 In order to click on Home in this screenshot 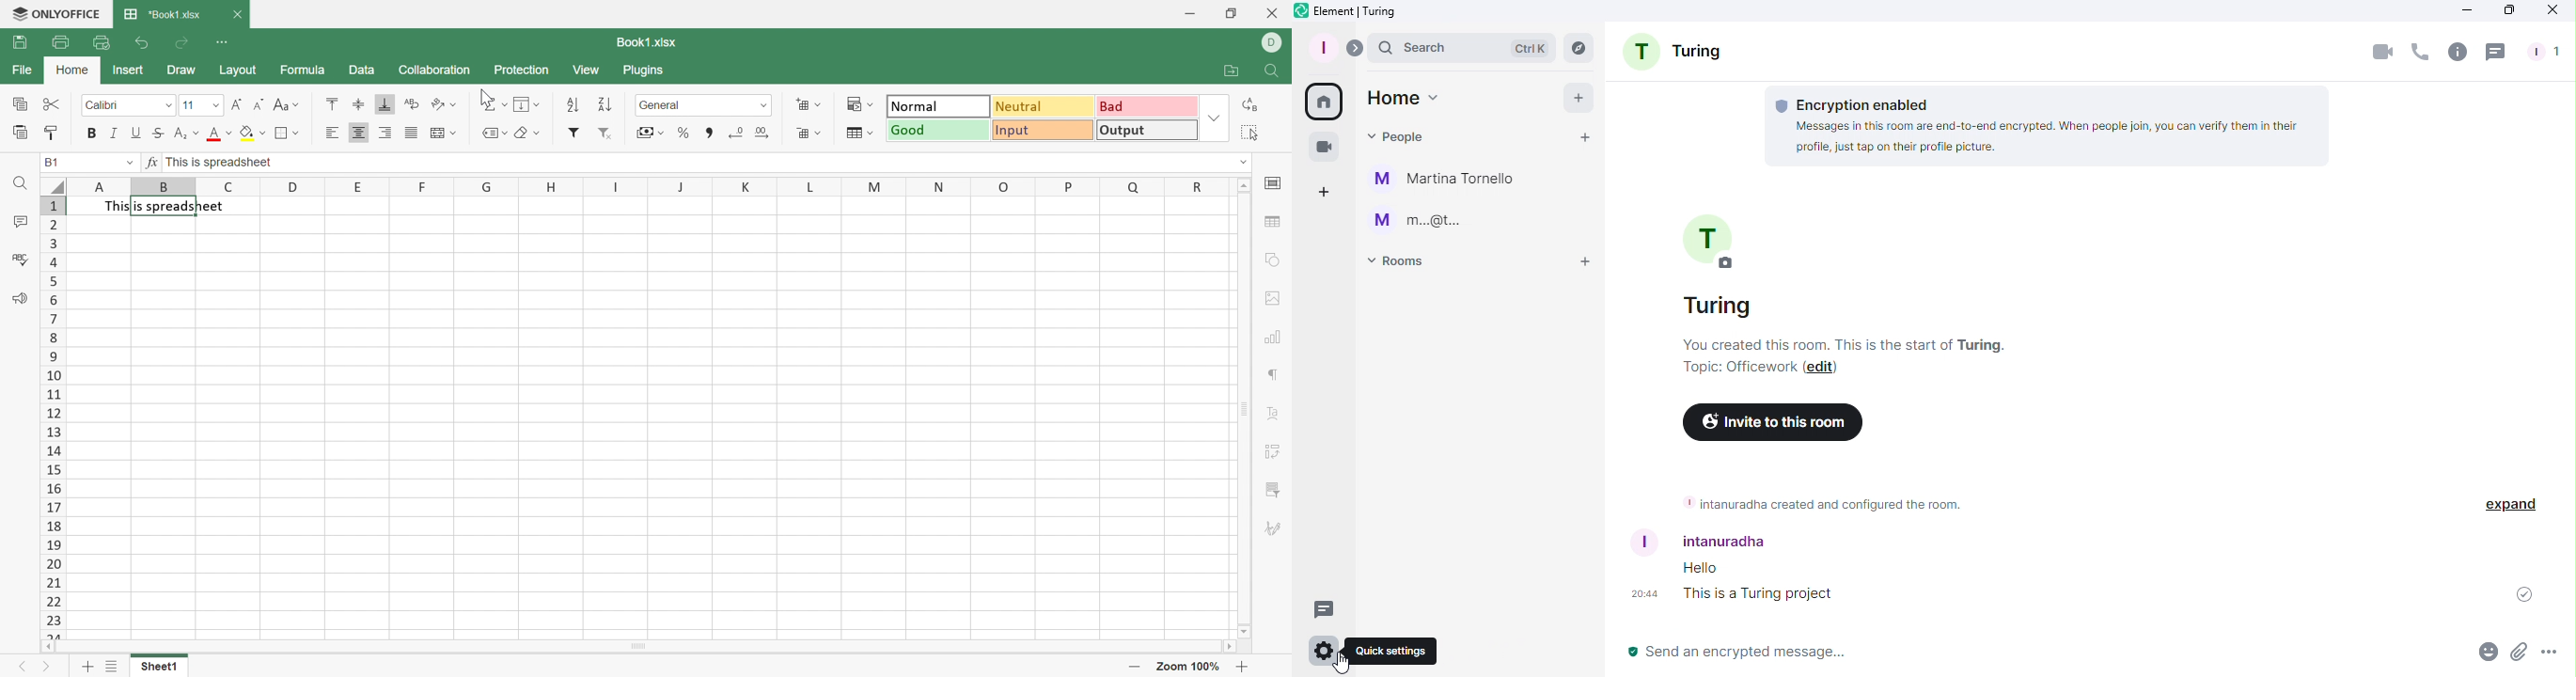, I will do `click(1327, 102)`.